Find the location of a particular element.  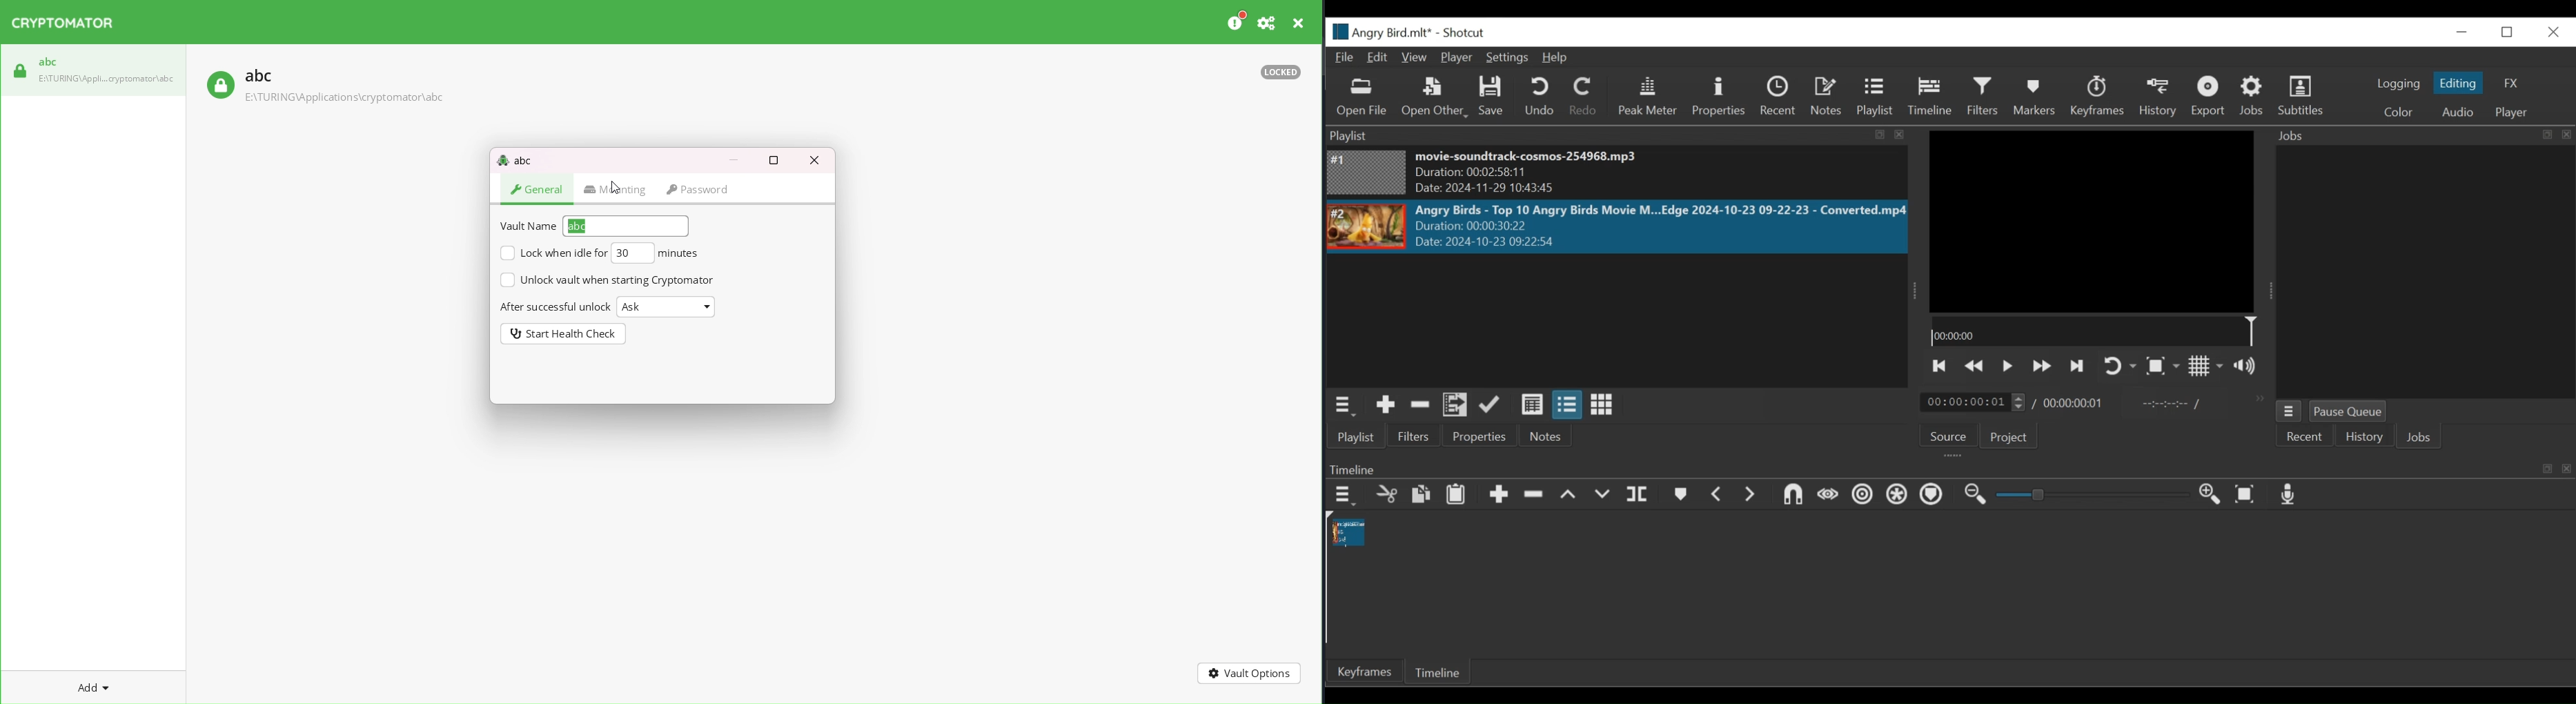

Play quickly backward is located at coordinates (1976, 366).